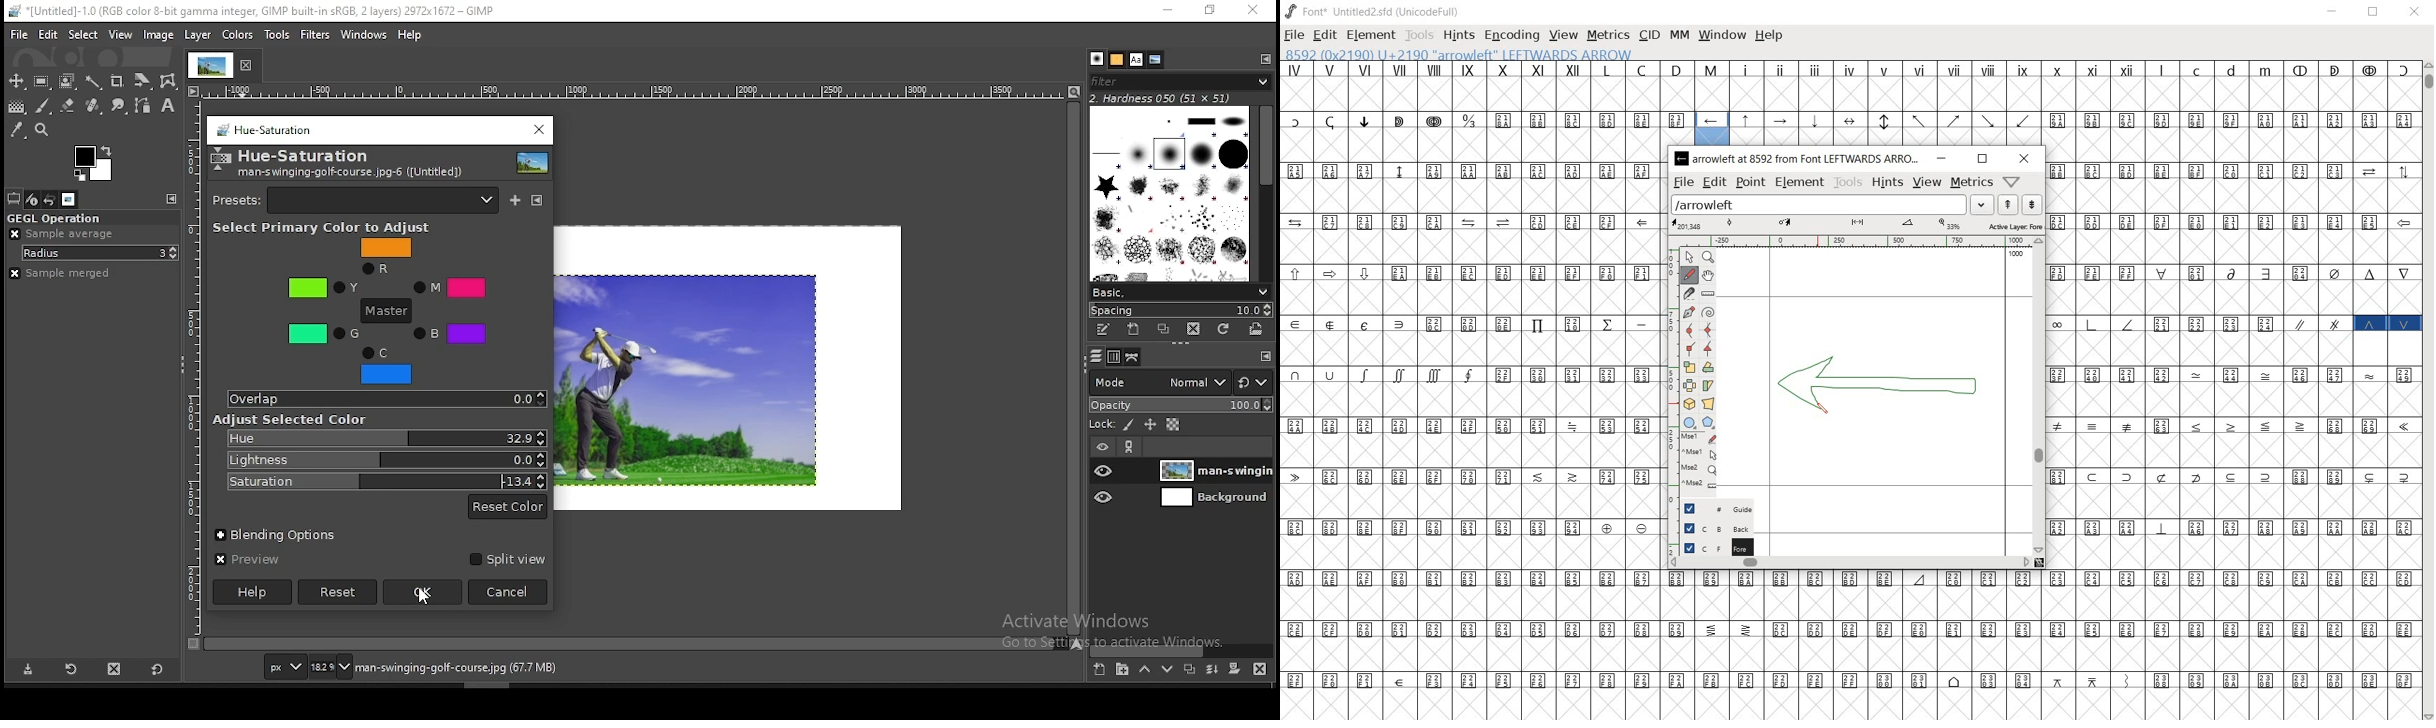 The width and height of the screenshot is (2436, 728). I want to click on help, so click(252, 593).